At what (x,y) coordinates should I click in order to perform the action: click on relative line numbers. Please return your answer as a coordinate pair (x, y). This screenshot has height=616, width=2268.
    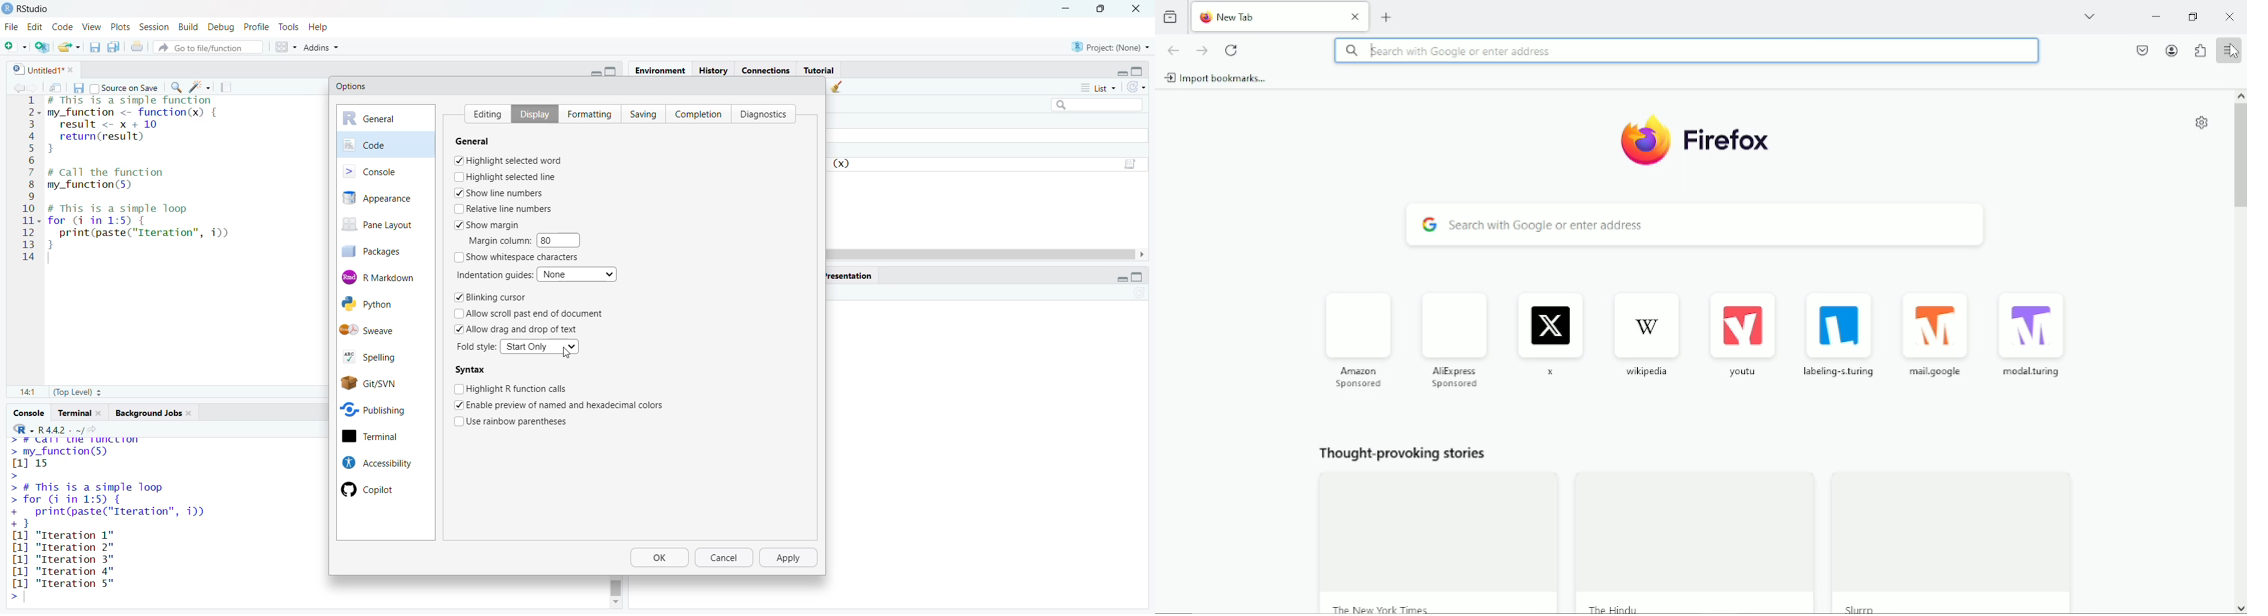
    Looking at the image, I should click on (504, 208).